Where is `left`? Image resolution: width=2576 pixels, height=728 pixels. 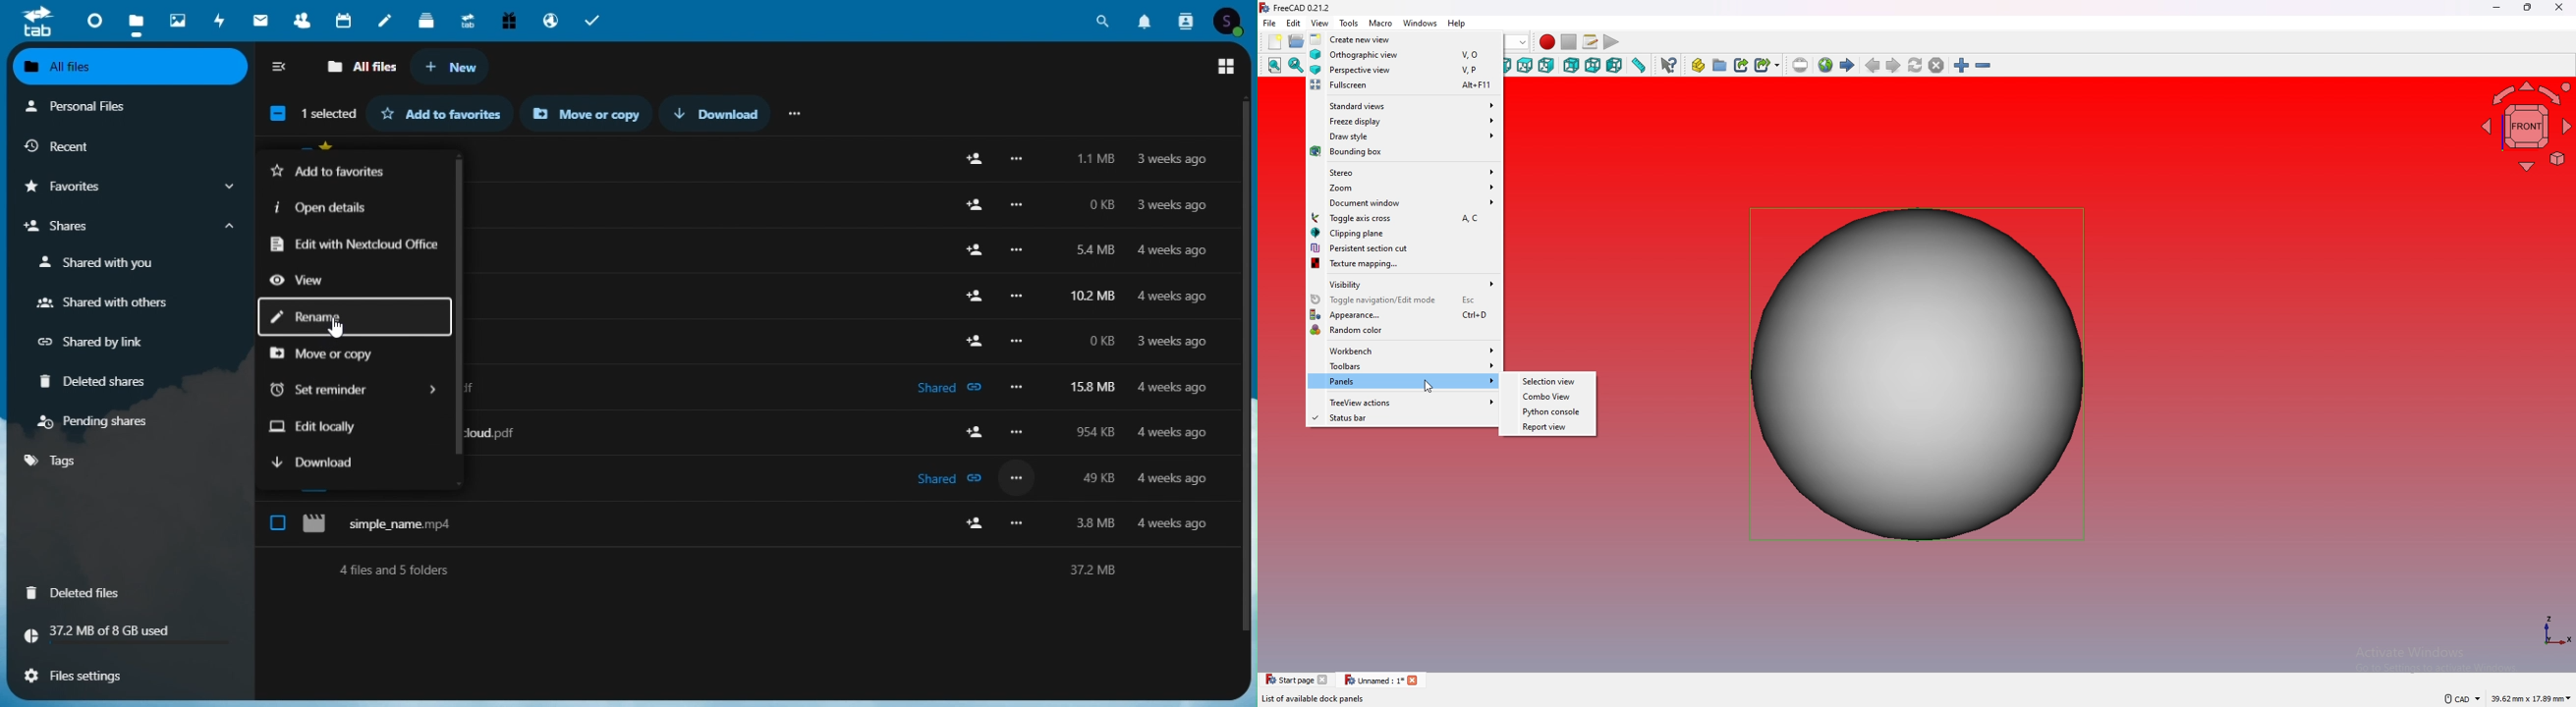
left is located at coordinates (1615, 65).